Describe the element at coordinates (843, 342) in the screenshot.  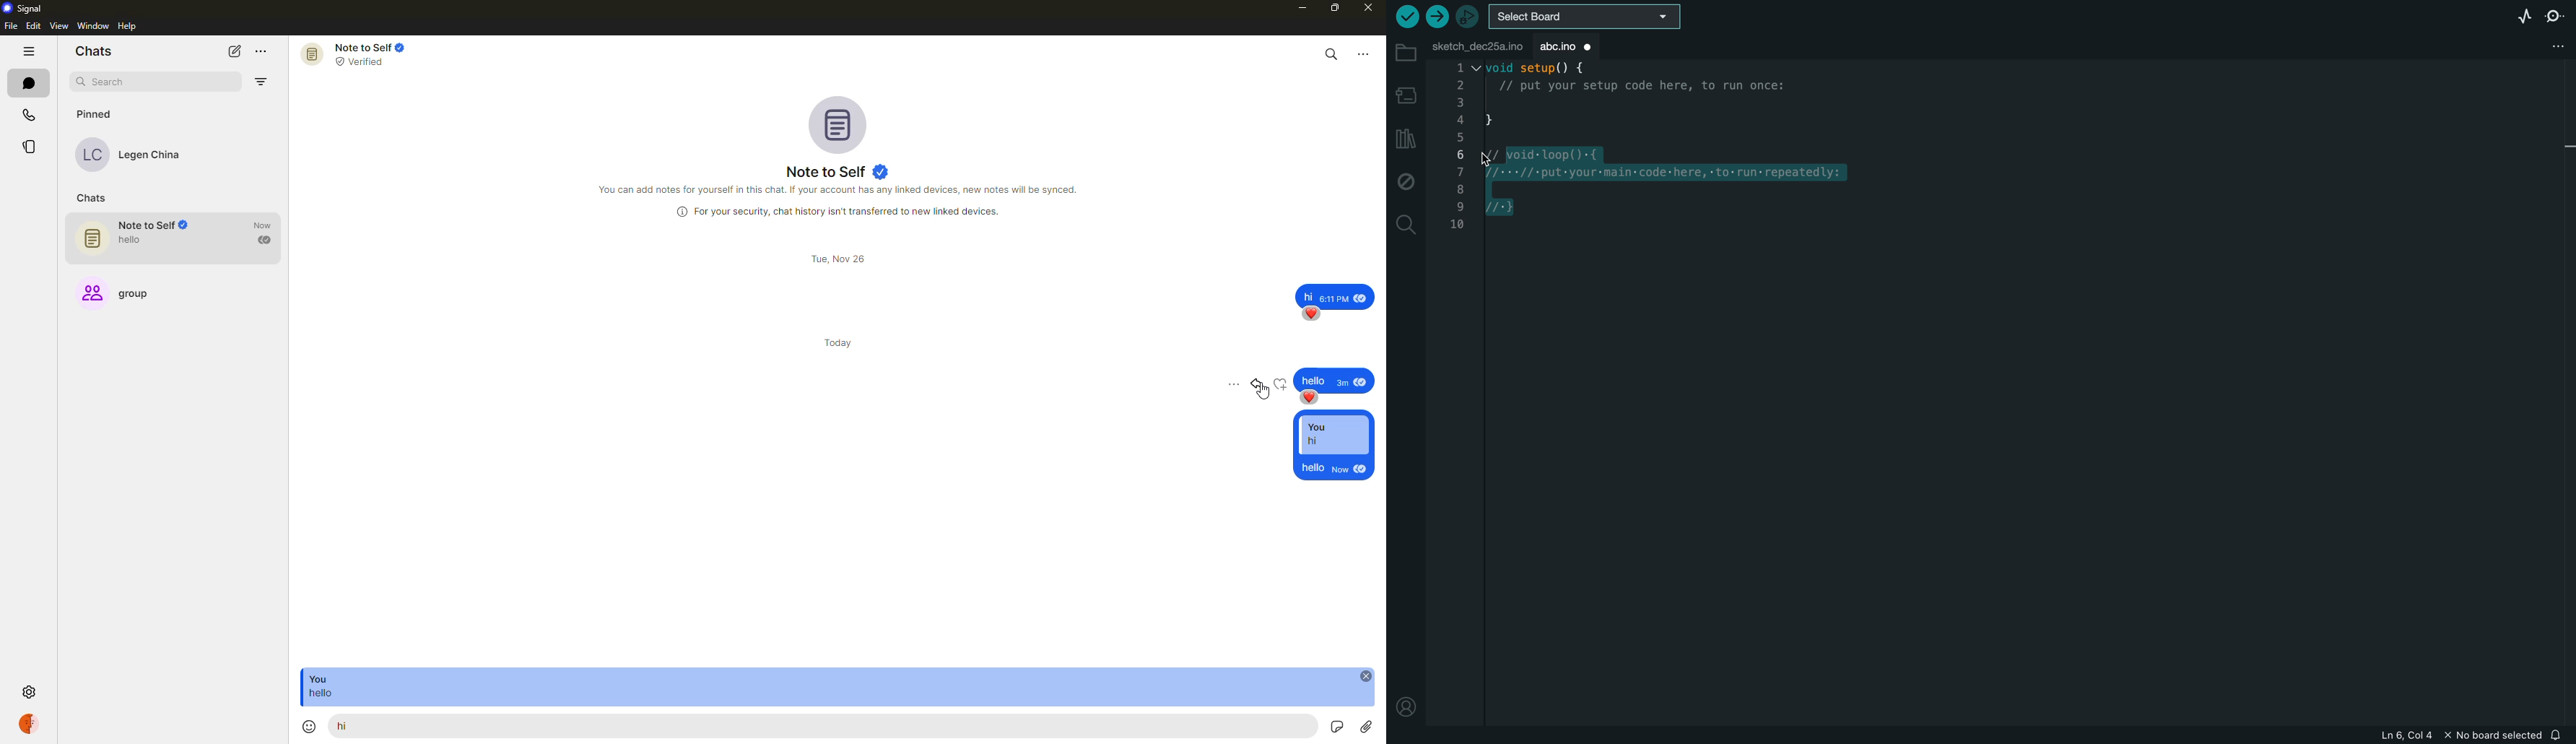
I see `day` at that location.